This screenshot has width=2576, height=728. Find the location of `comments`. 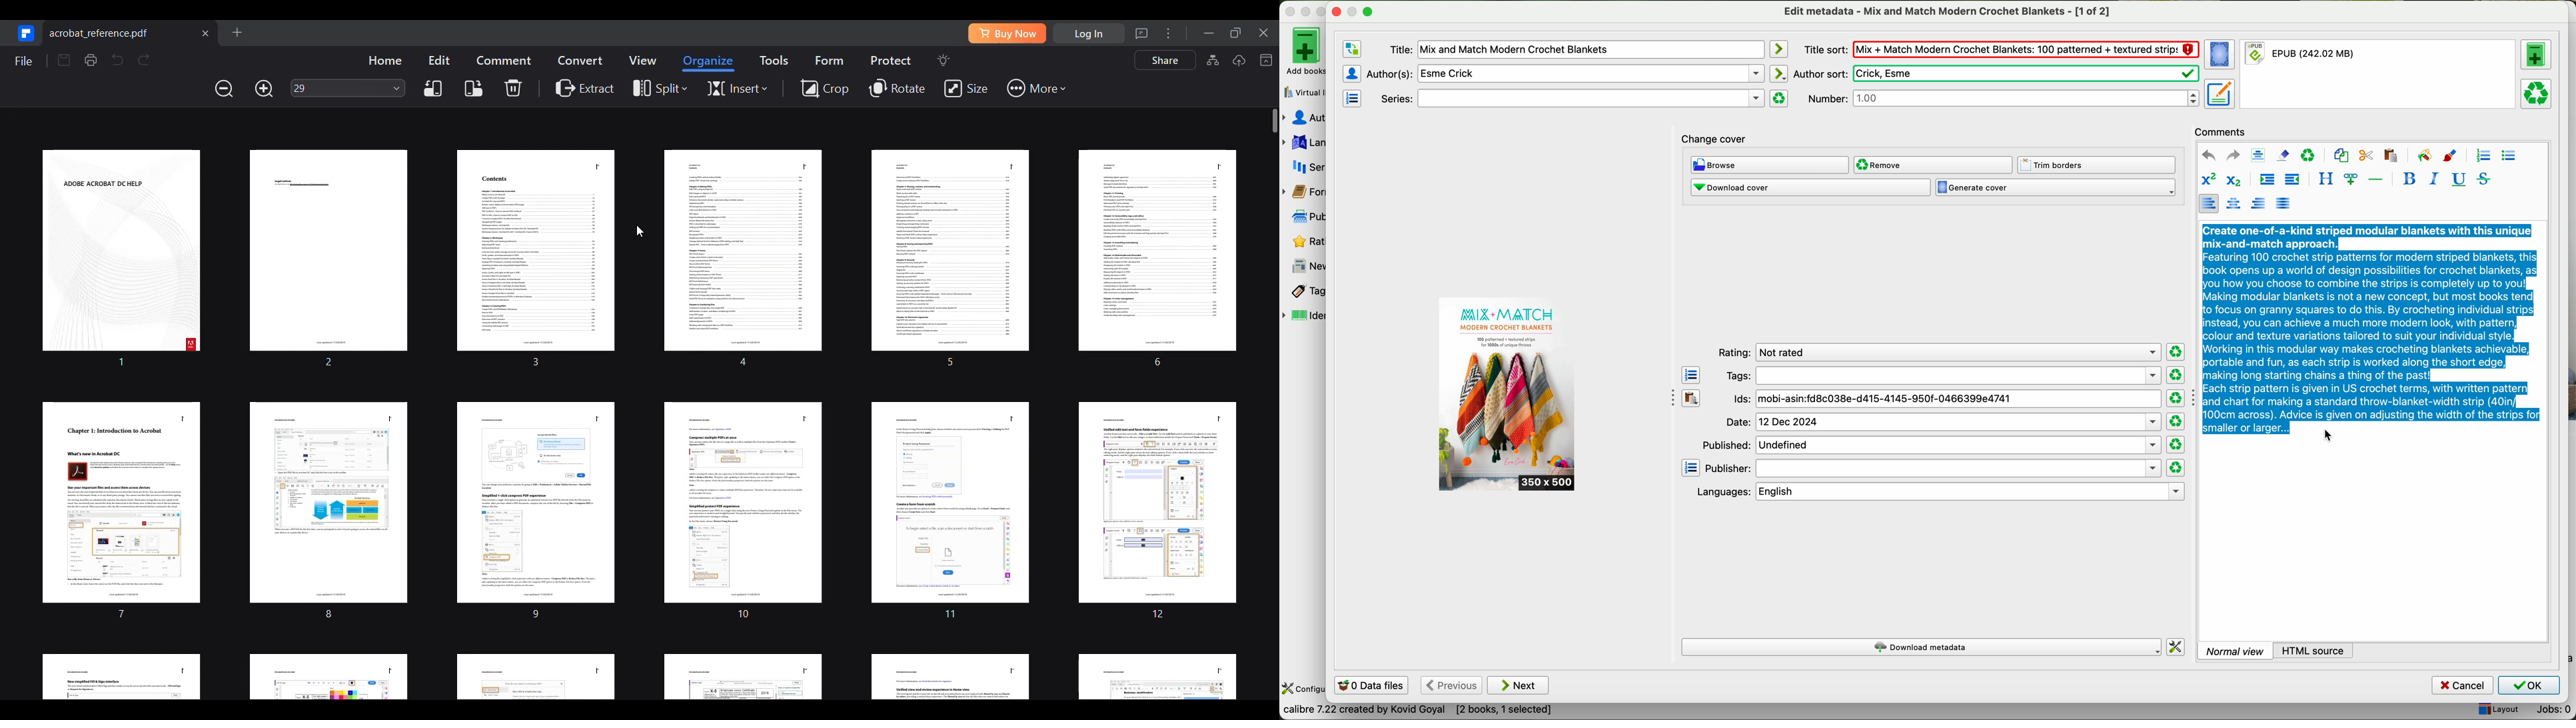

comments is located at coordinates (2224, 131).